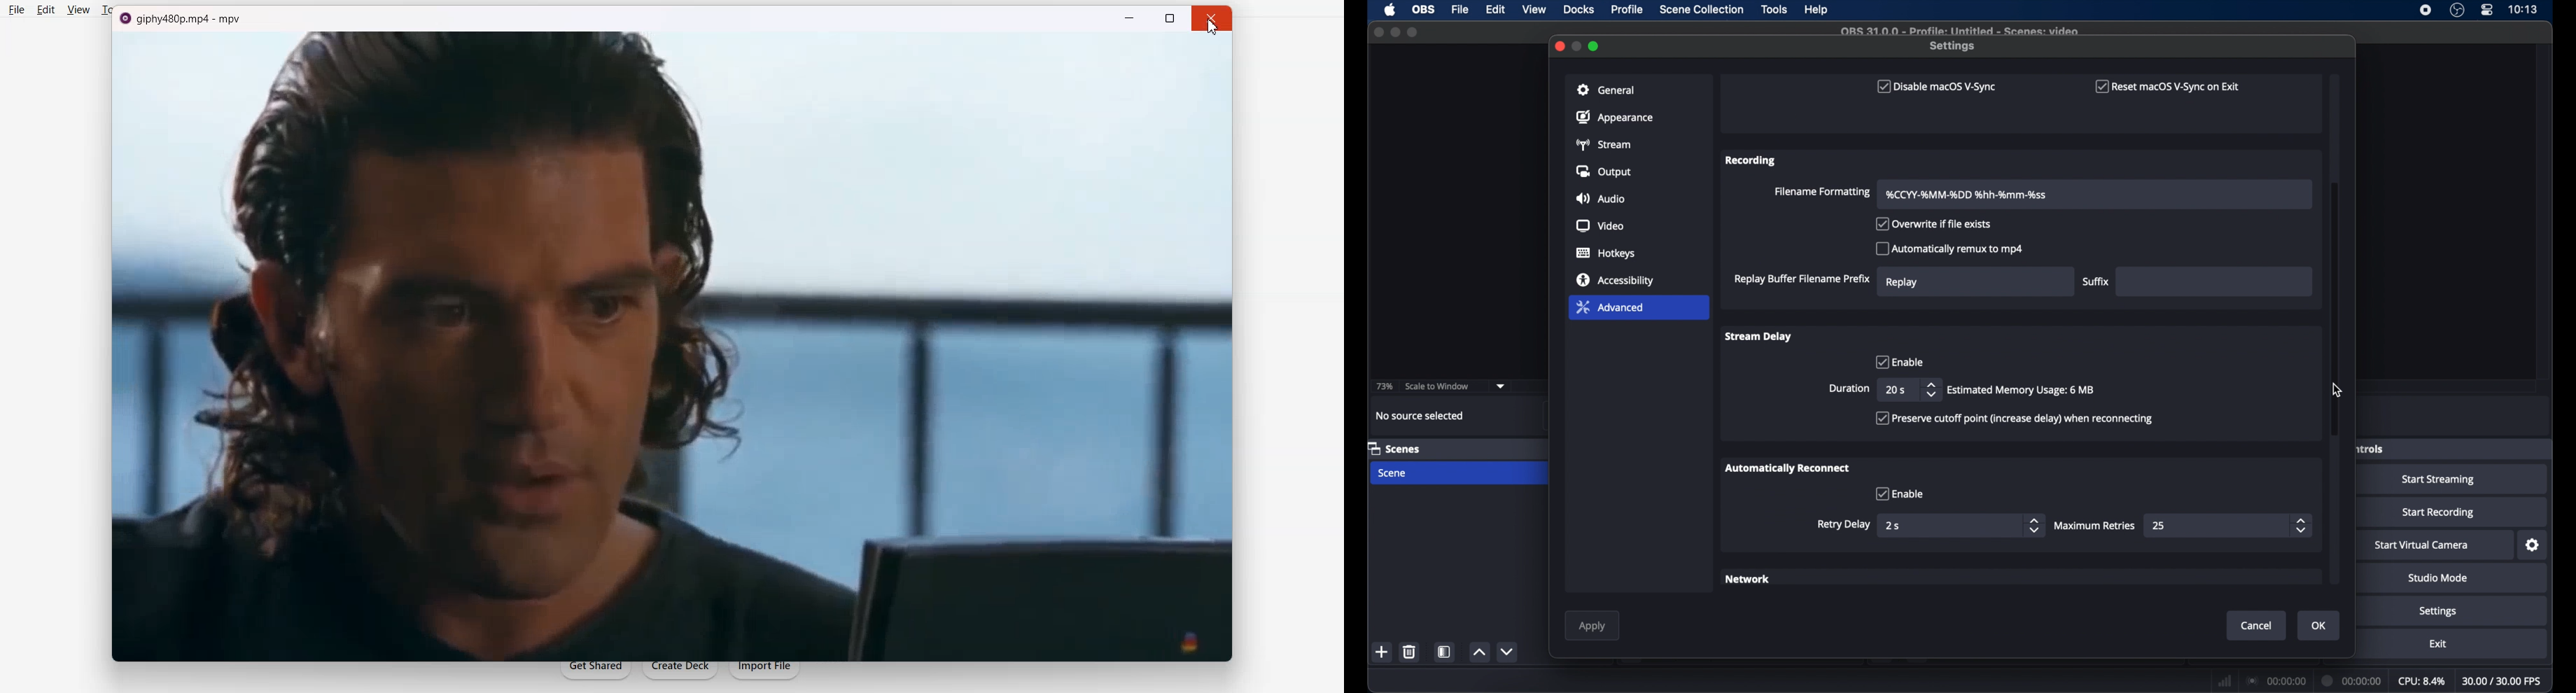 The image size is (2576, 700). Describe the element at coordinates (1899, 493) in the screenshot. I see `checkbox` at that location.